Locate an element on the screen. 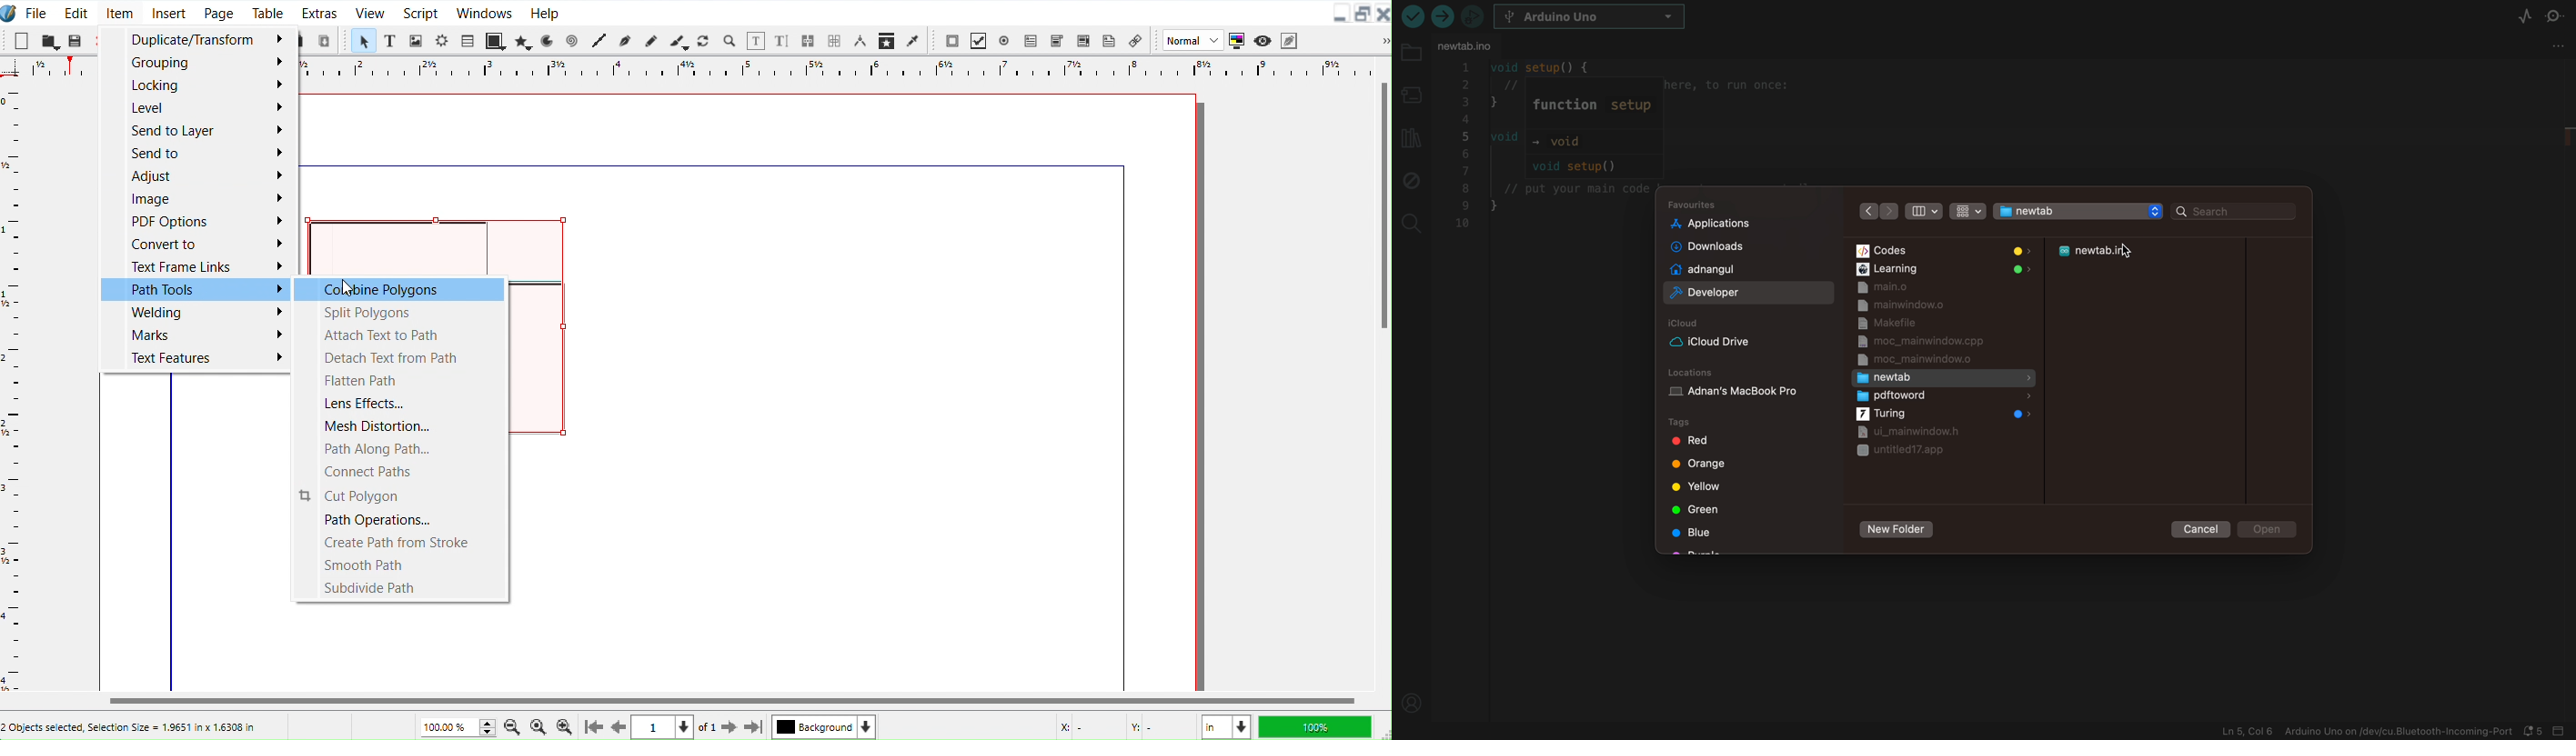 The width and height of the screenshot is (2576, 756). Current Zoom level is located at coordinates (459, 726).